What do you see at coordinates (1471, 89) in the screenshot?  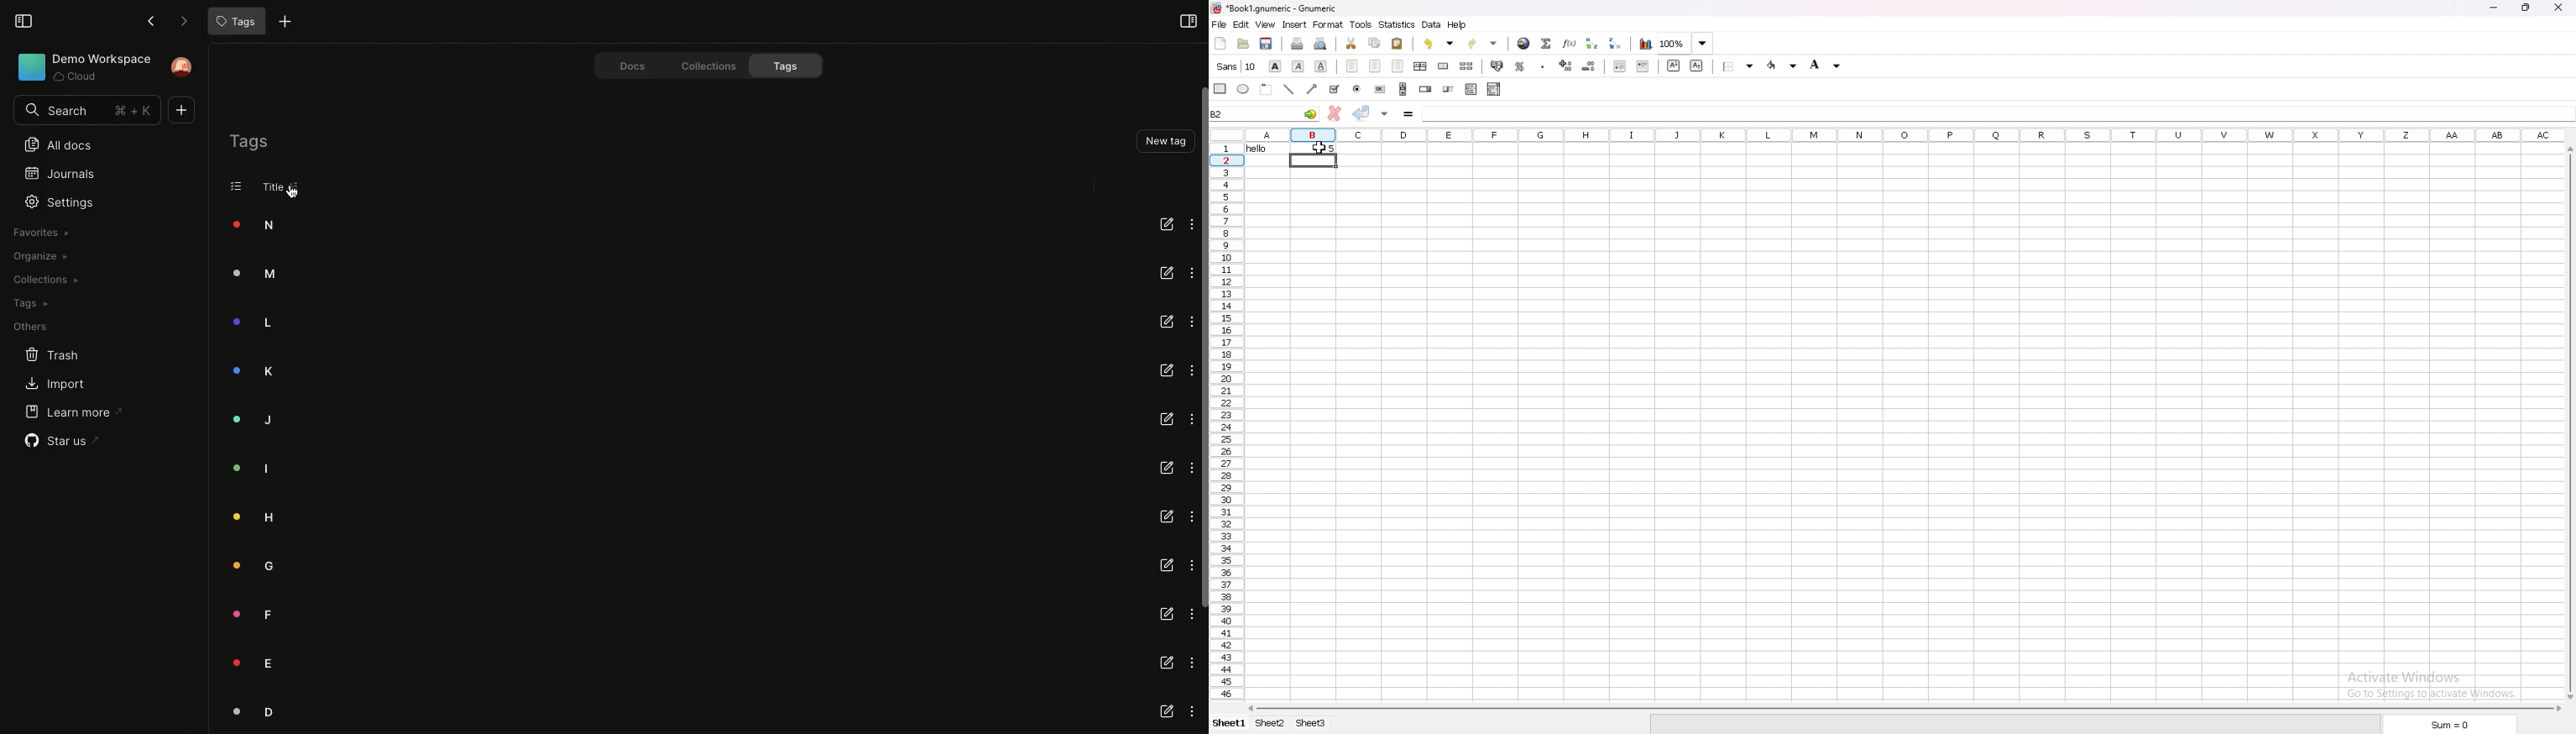 I see `create list` at bounding box center [1471, 89].